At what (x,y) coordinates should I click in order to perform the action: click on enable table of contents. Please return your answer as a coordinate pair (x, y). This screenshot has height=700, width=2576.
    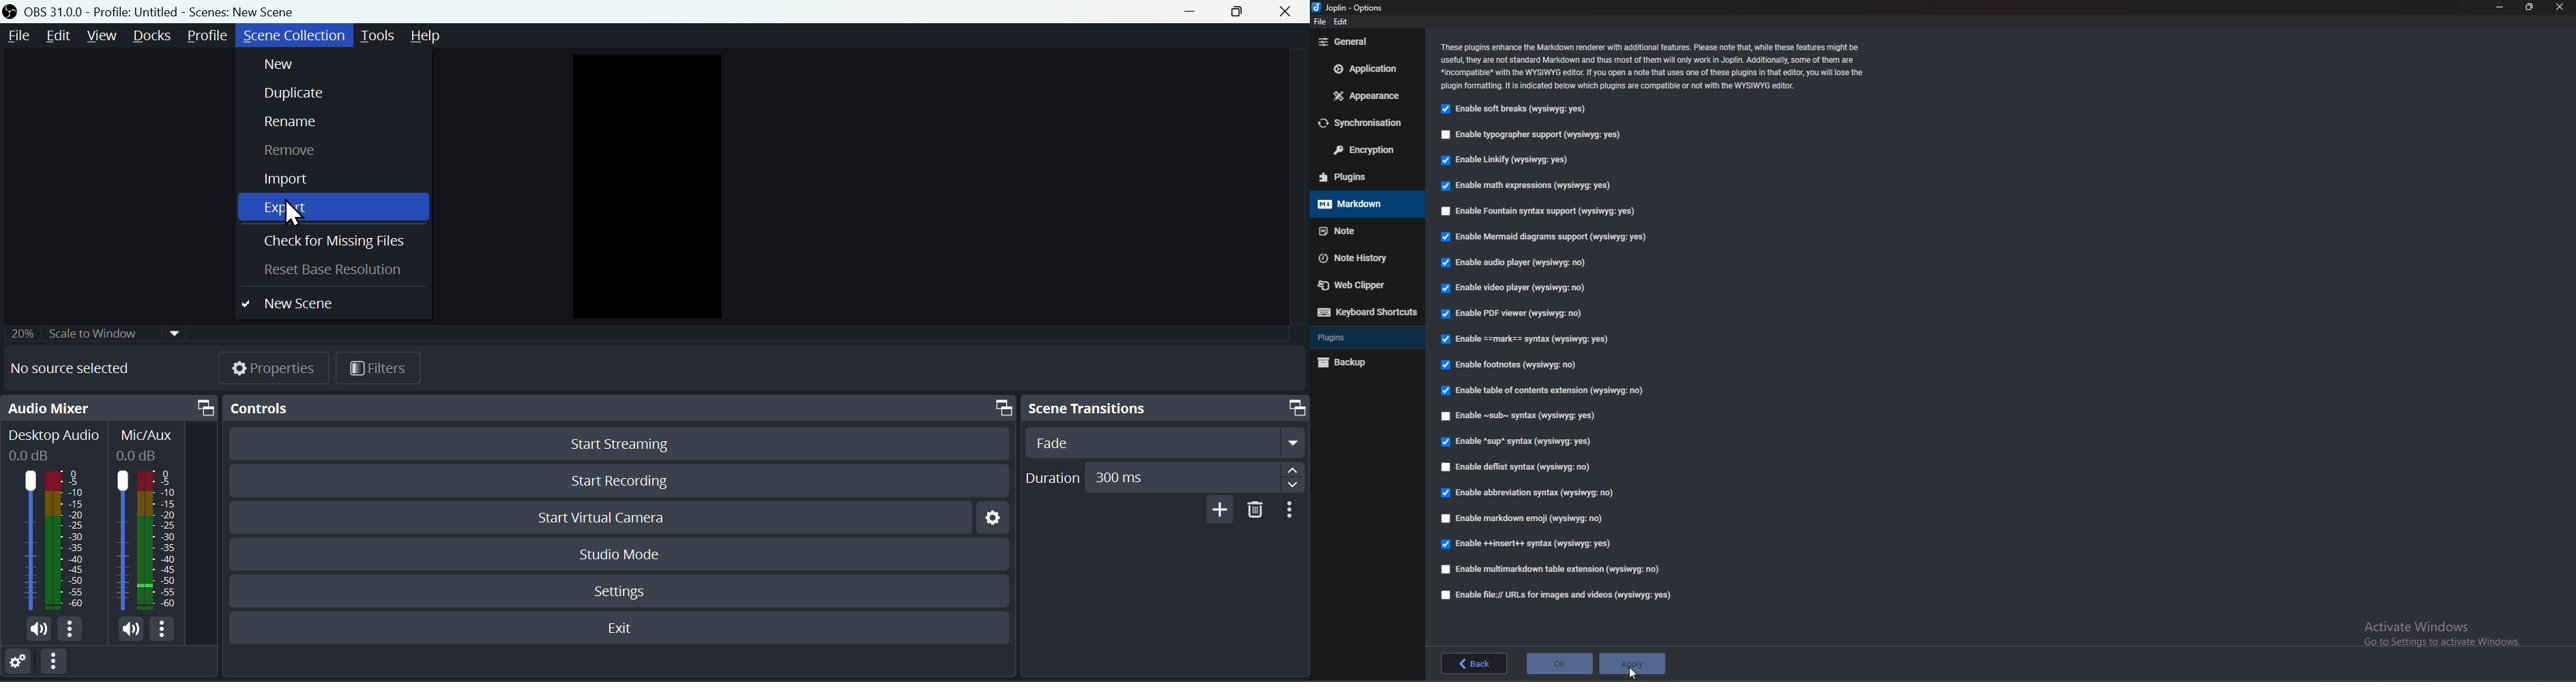
    Looking at the image, I should click on (1546, 390).